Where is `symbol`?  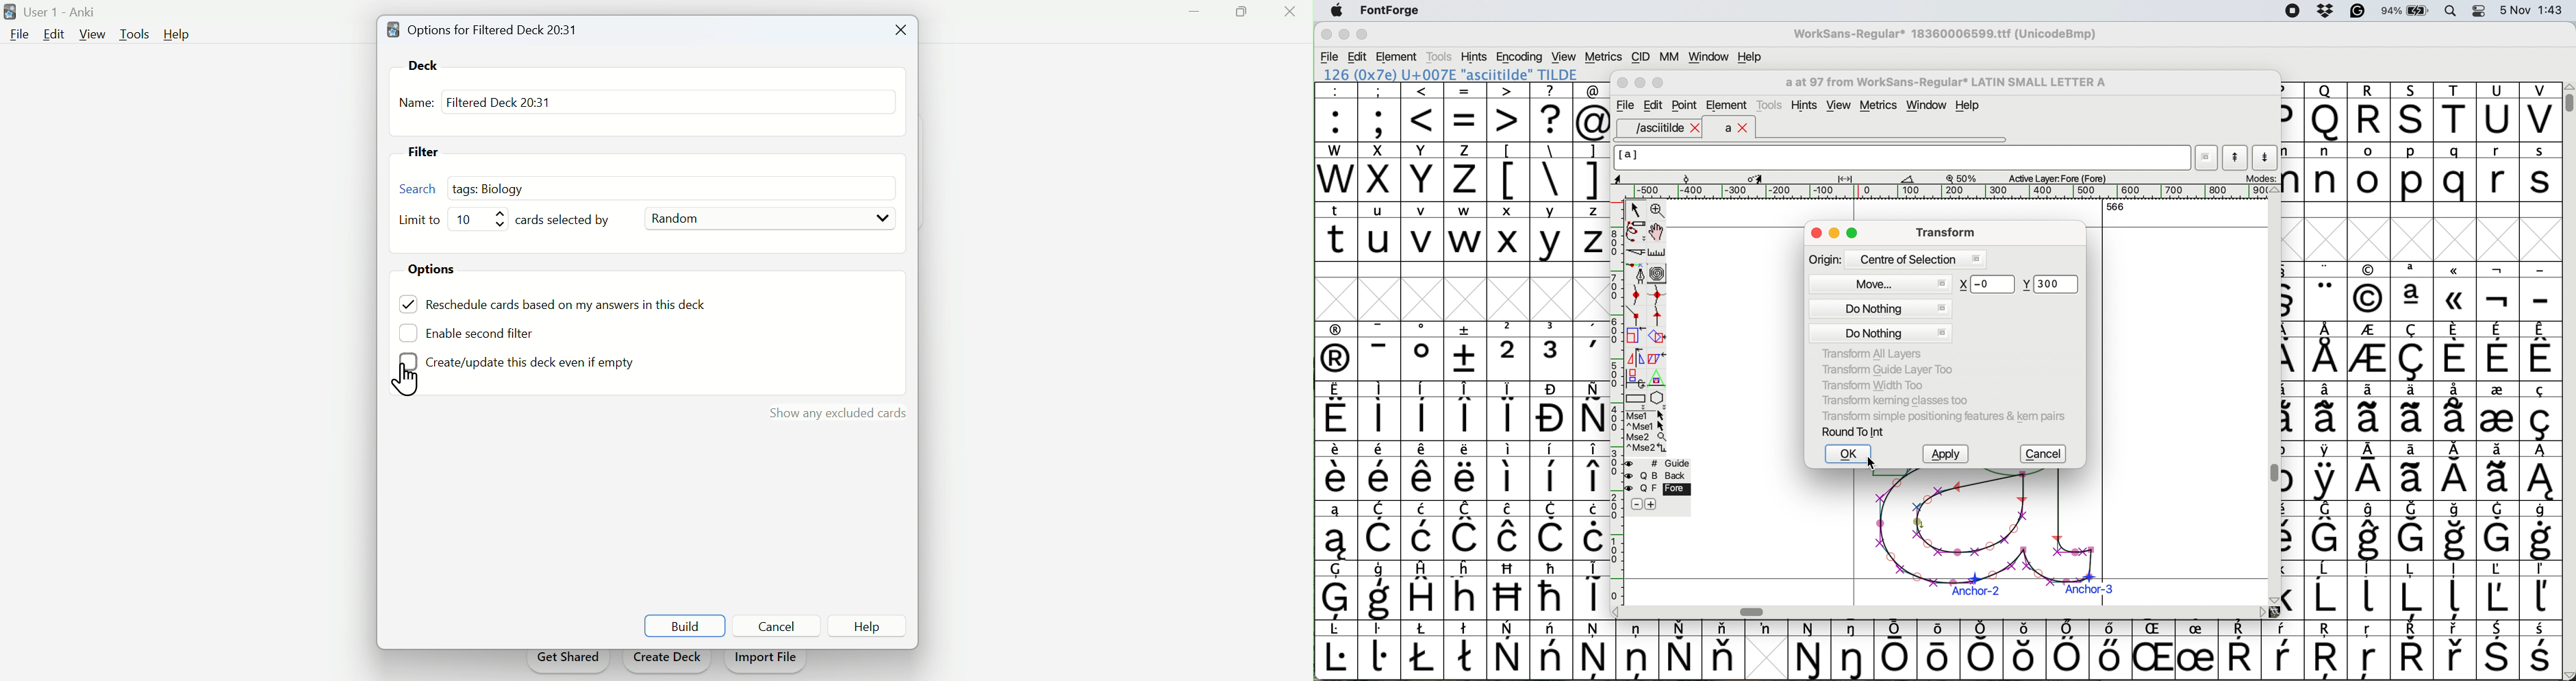
symbol is located at coordinates (1378, 411).